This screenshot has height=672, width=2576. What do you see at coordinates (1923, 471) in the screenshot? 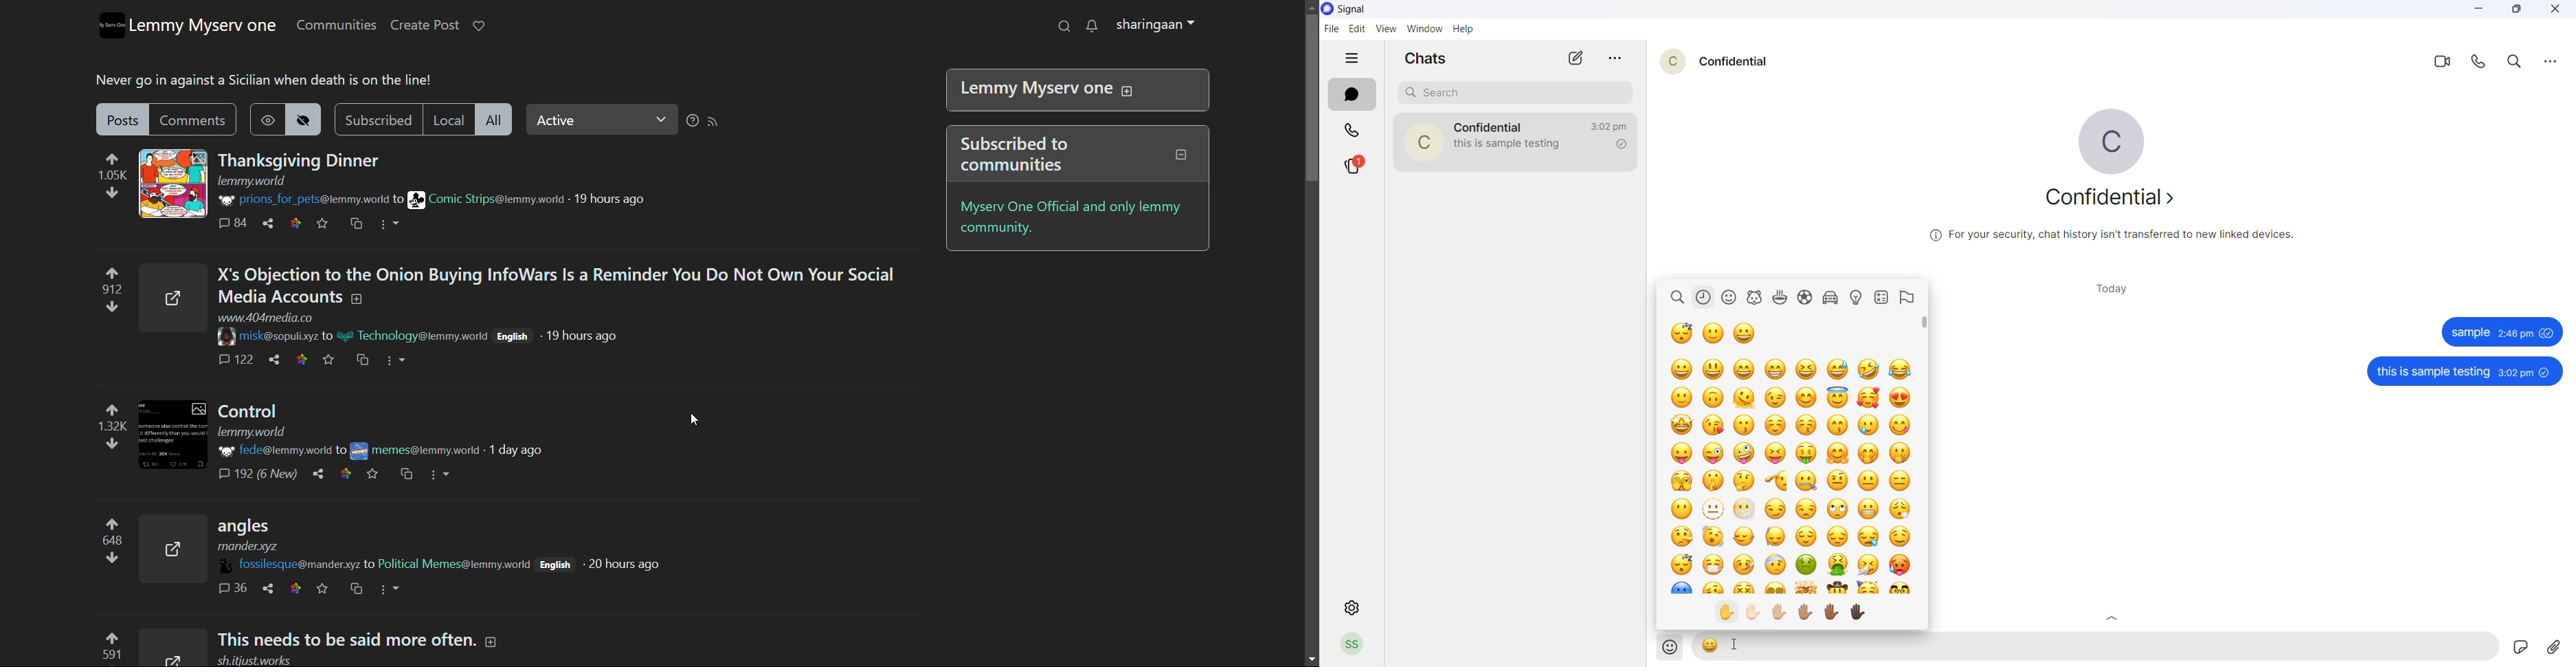
I see `scrollbar` at bounding box center [1923, 471].